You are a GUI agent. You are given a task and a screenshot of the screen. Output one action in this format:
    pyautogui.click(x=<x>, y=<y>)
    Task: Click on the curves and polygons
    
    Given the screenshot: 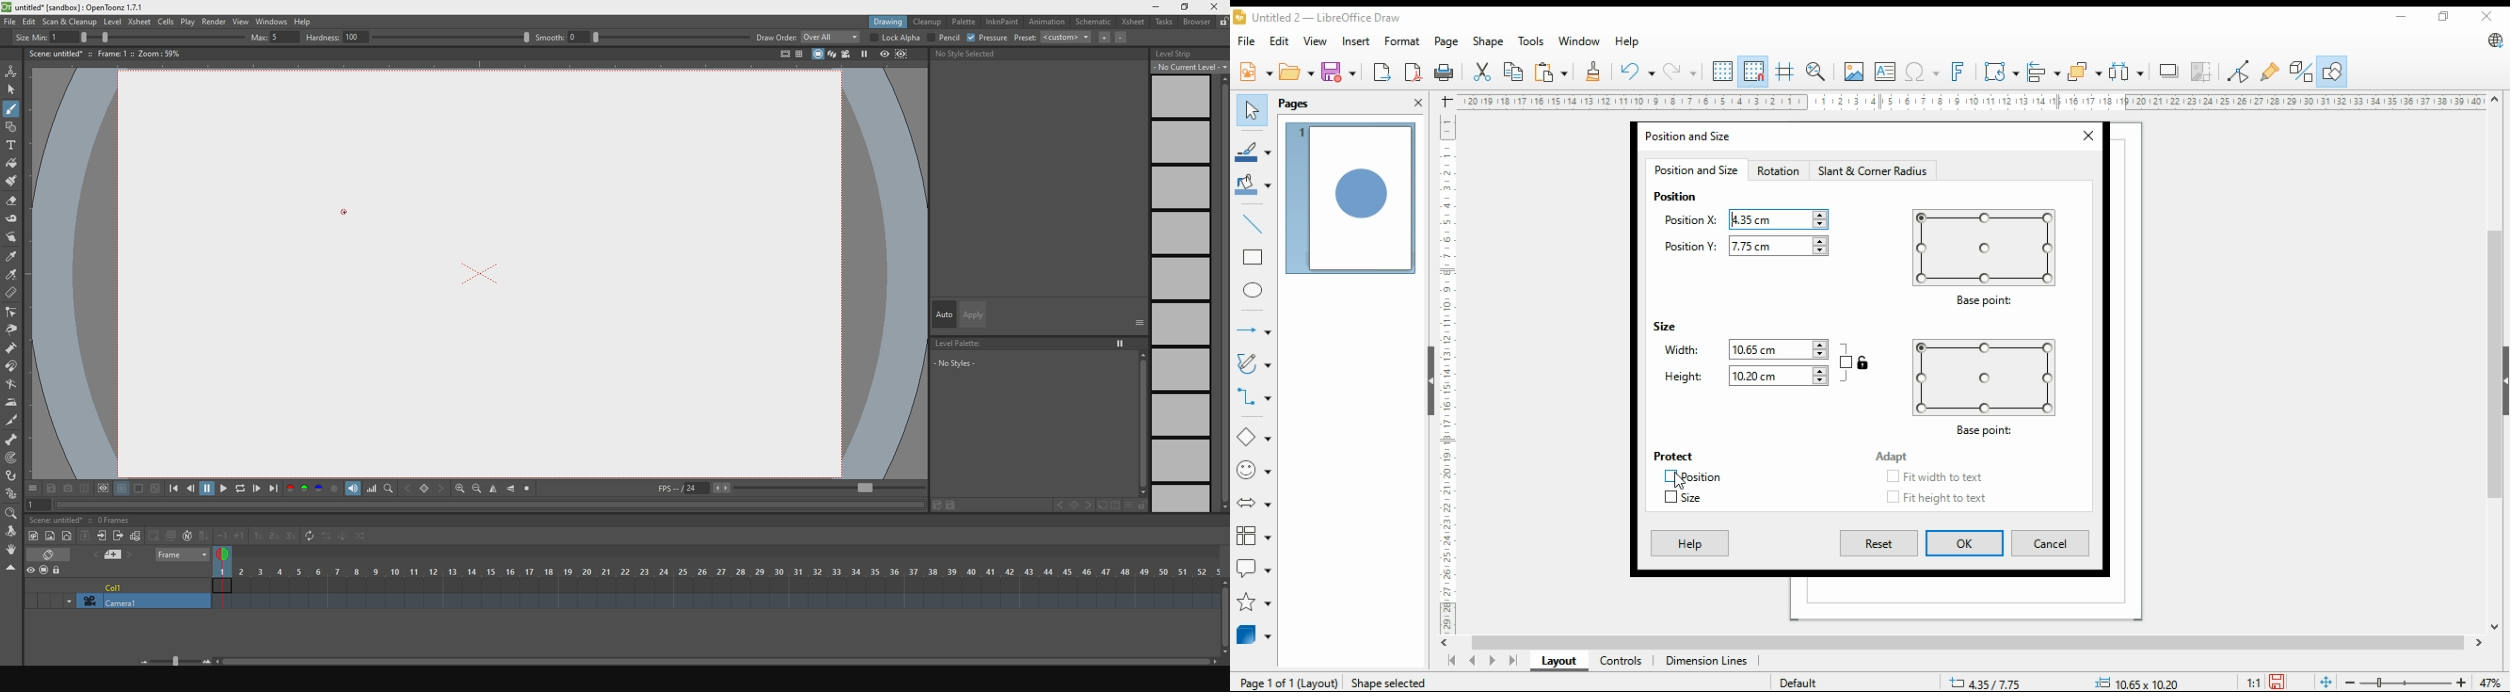 What is the action you would take?
    pyautogui.click(x=1253, y=364)
    